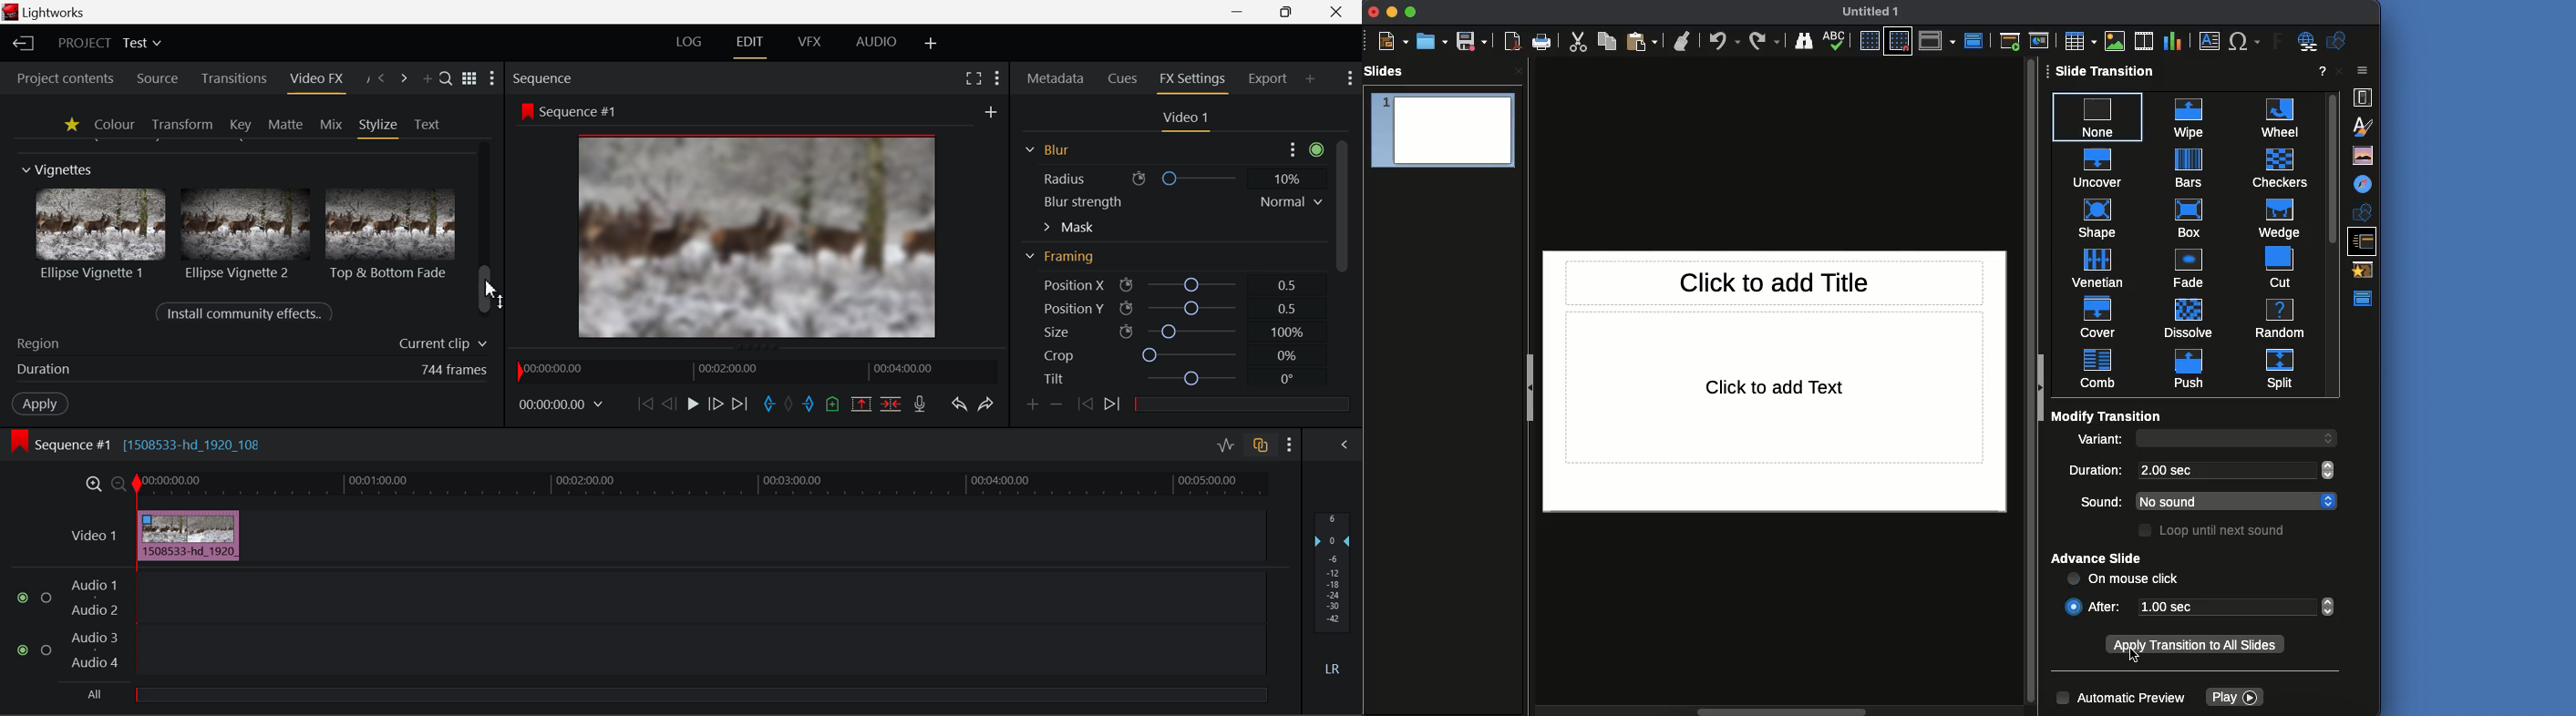  I want to click on Clicked, so click(2073, 606).